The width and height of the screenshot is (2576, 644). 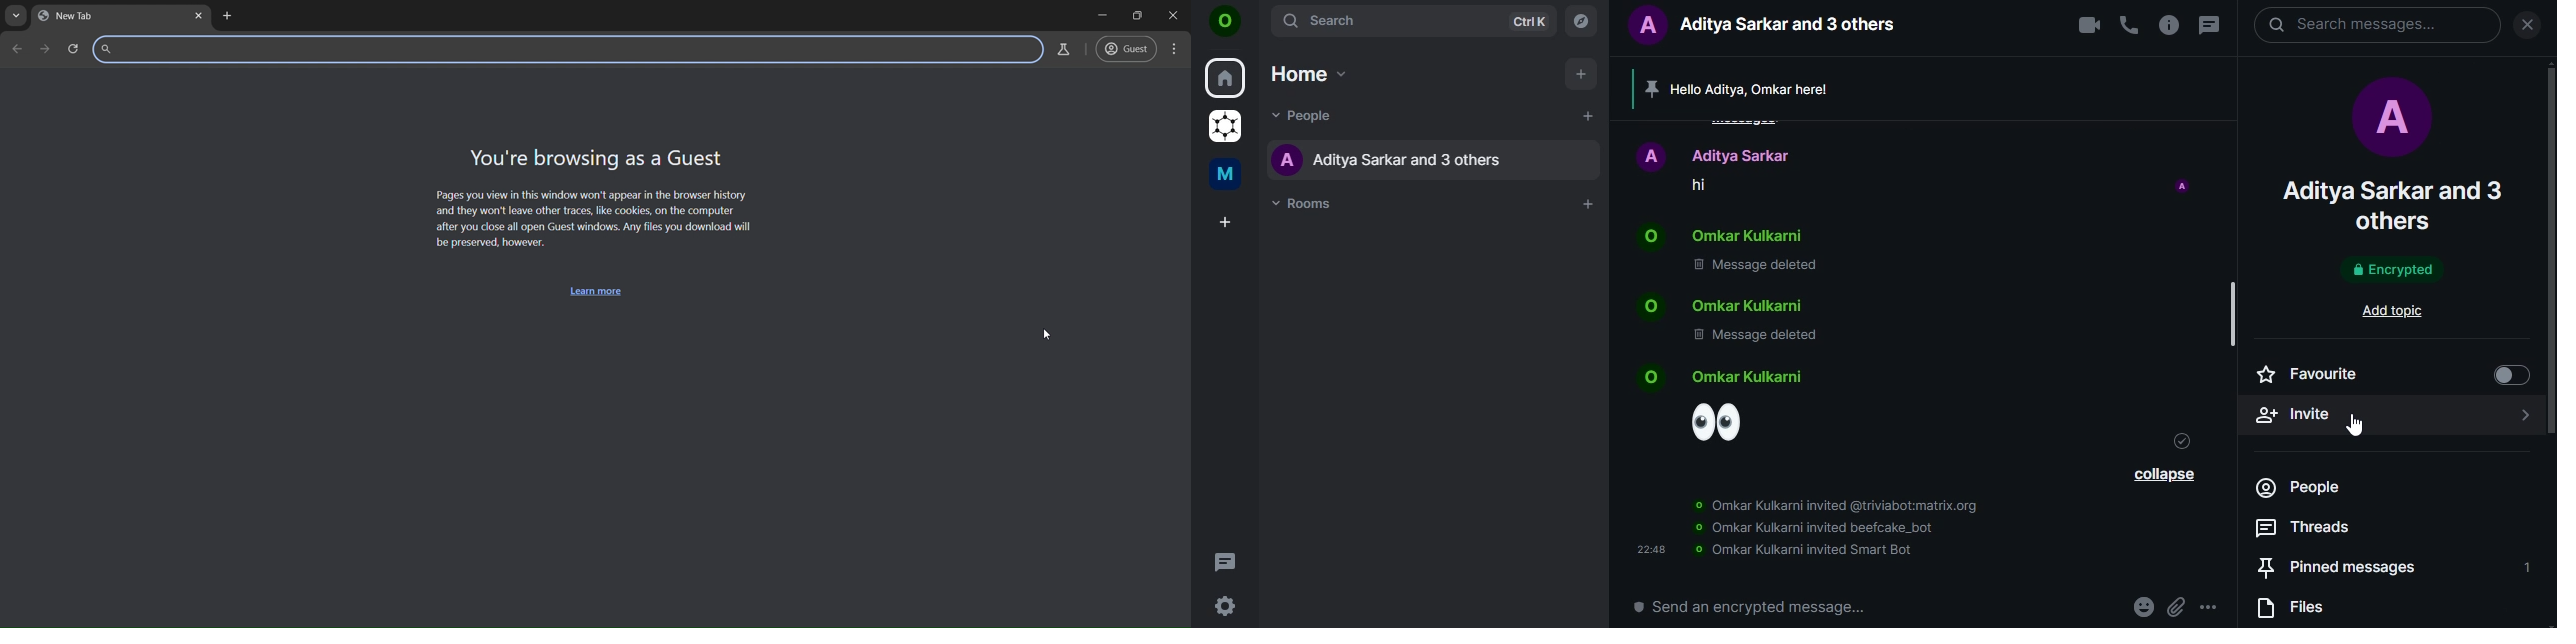 What do you see at coordinates (1139, 17) in the screenshot?
I see `restore down` at bounding box center [1139, 17].